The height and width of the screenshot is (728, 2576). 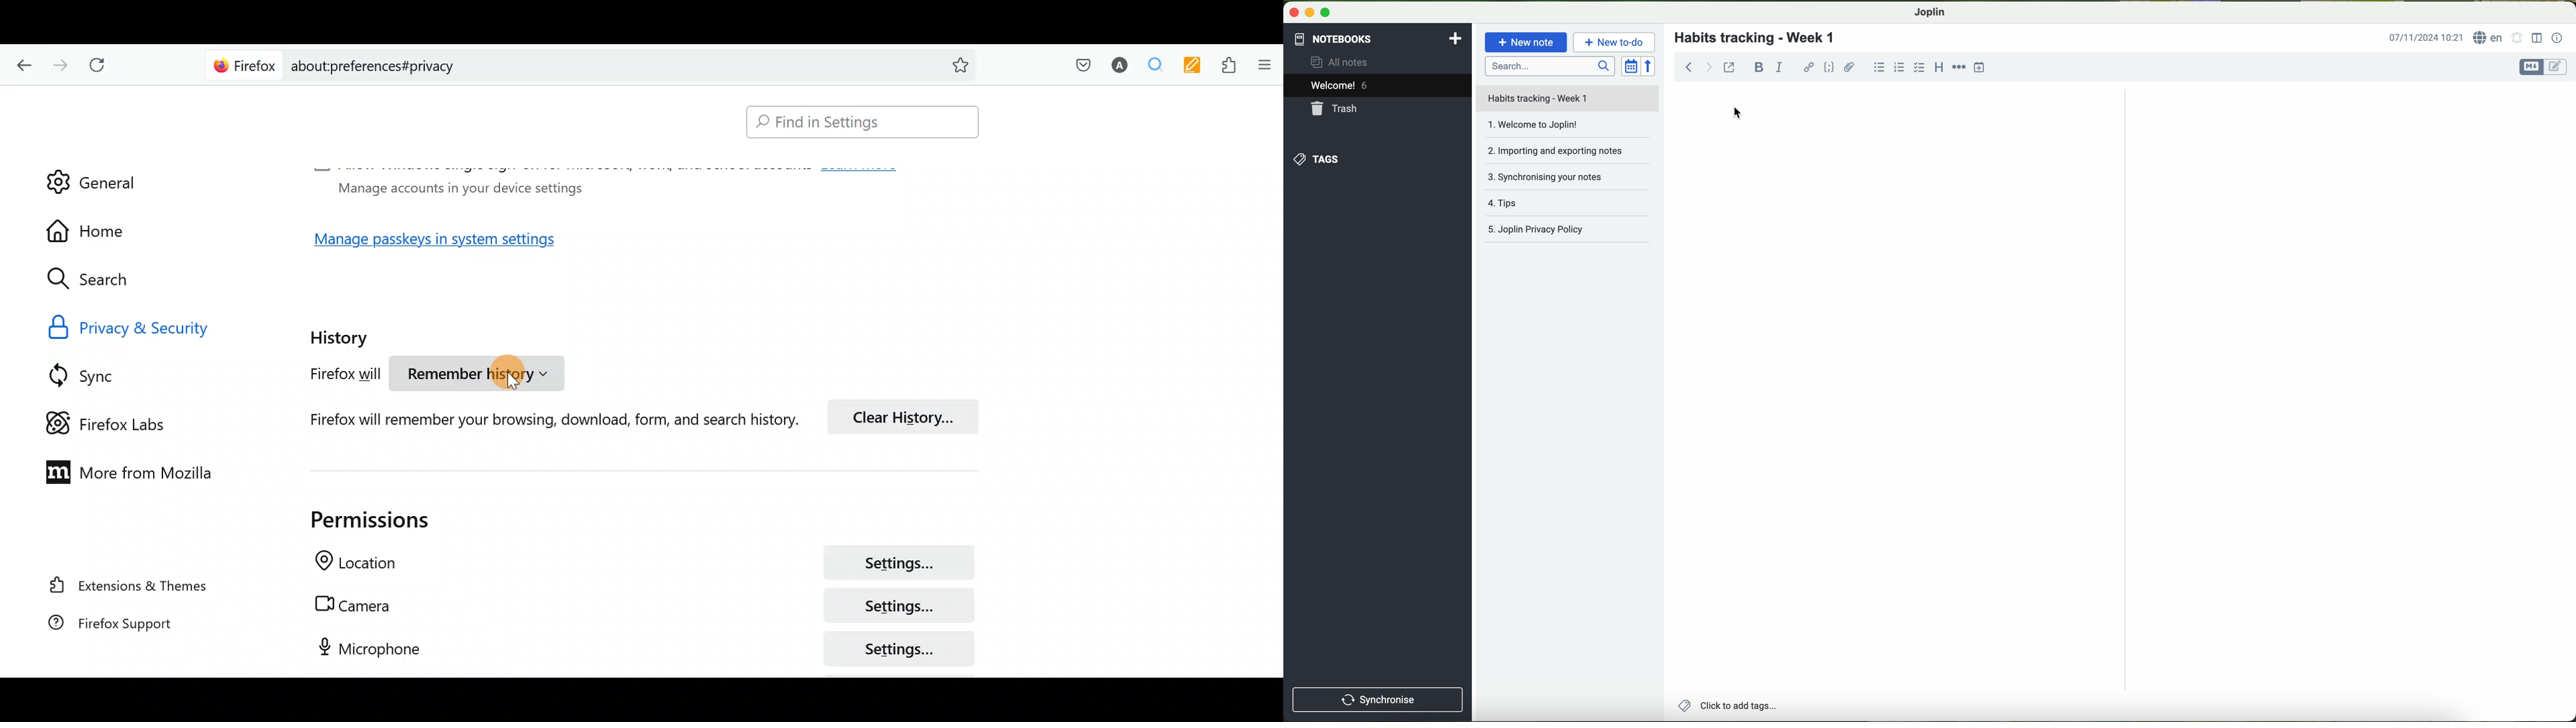 I want to click on History, so click(x=342, y=334).